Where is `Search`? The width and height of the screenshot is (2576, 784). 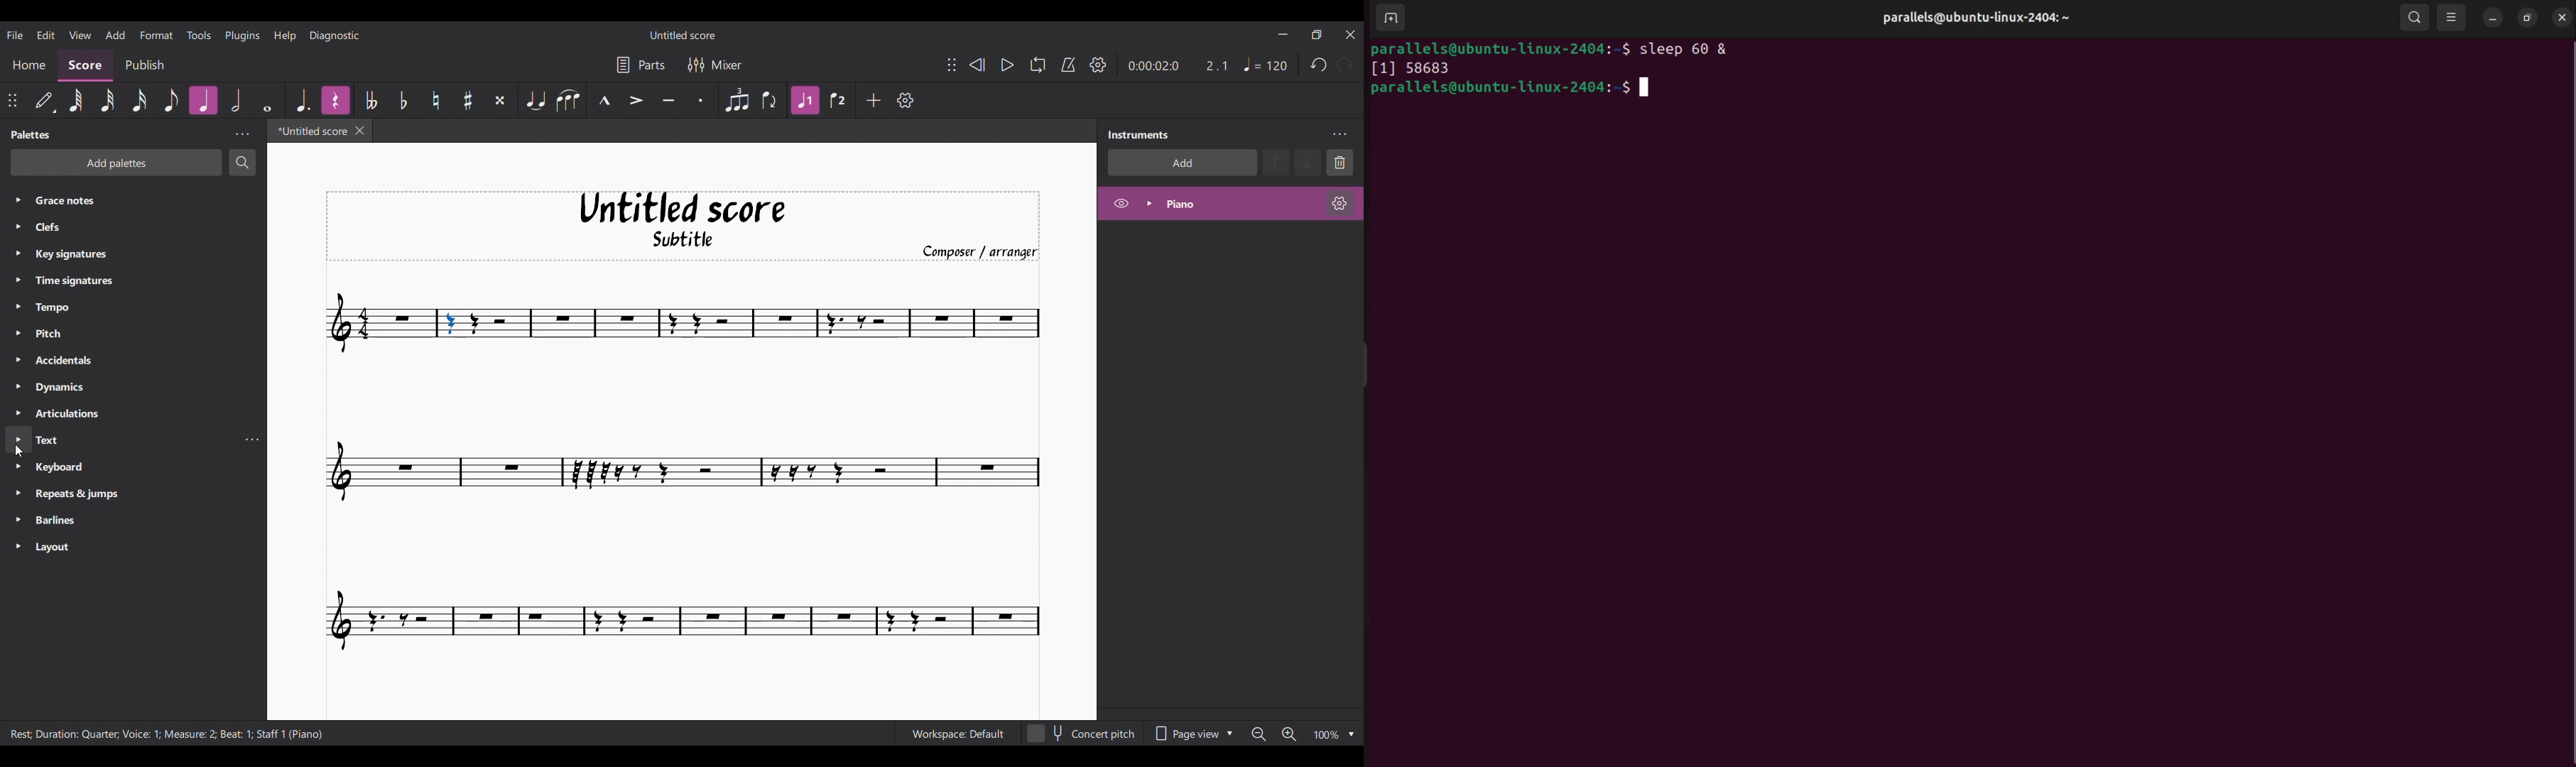
Search is located at coordinates (242, 162).